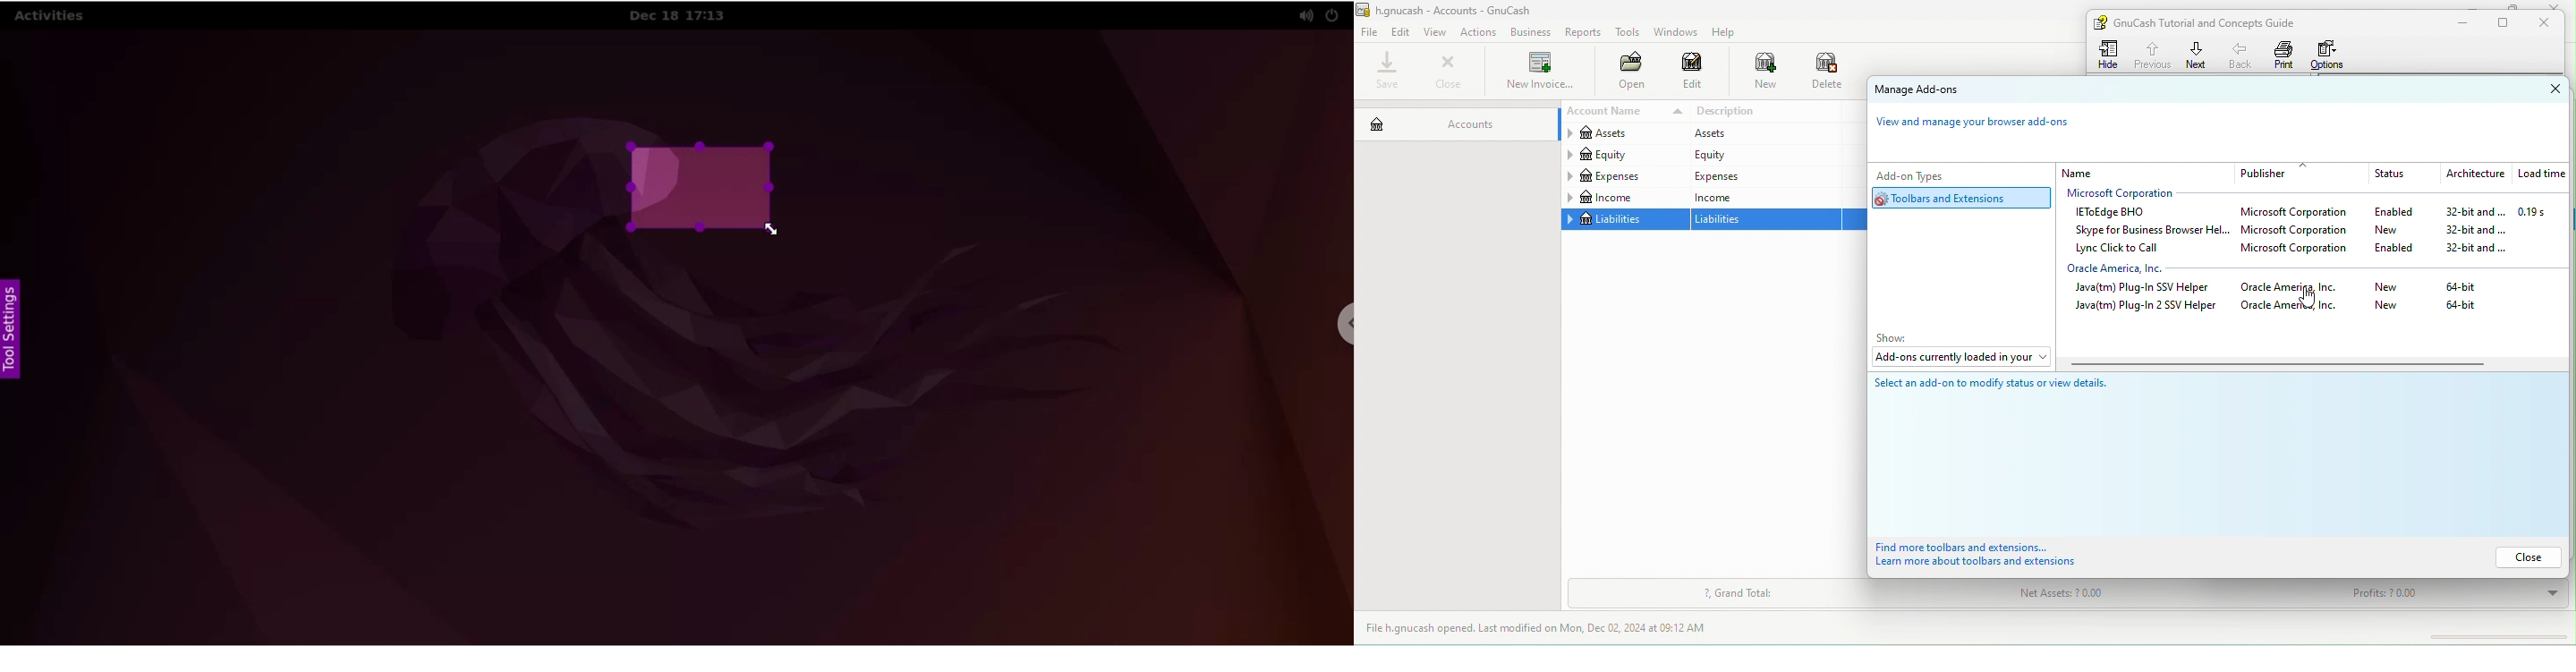  I want to click on enabled, so click(2393, 213).